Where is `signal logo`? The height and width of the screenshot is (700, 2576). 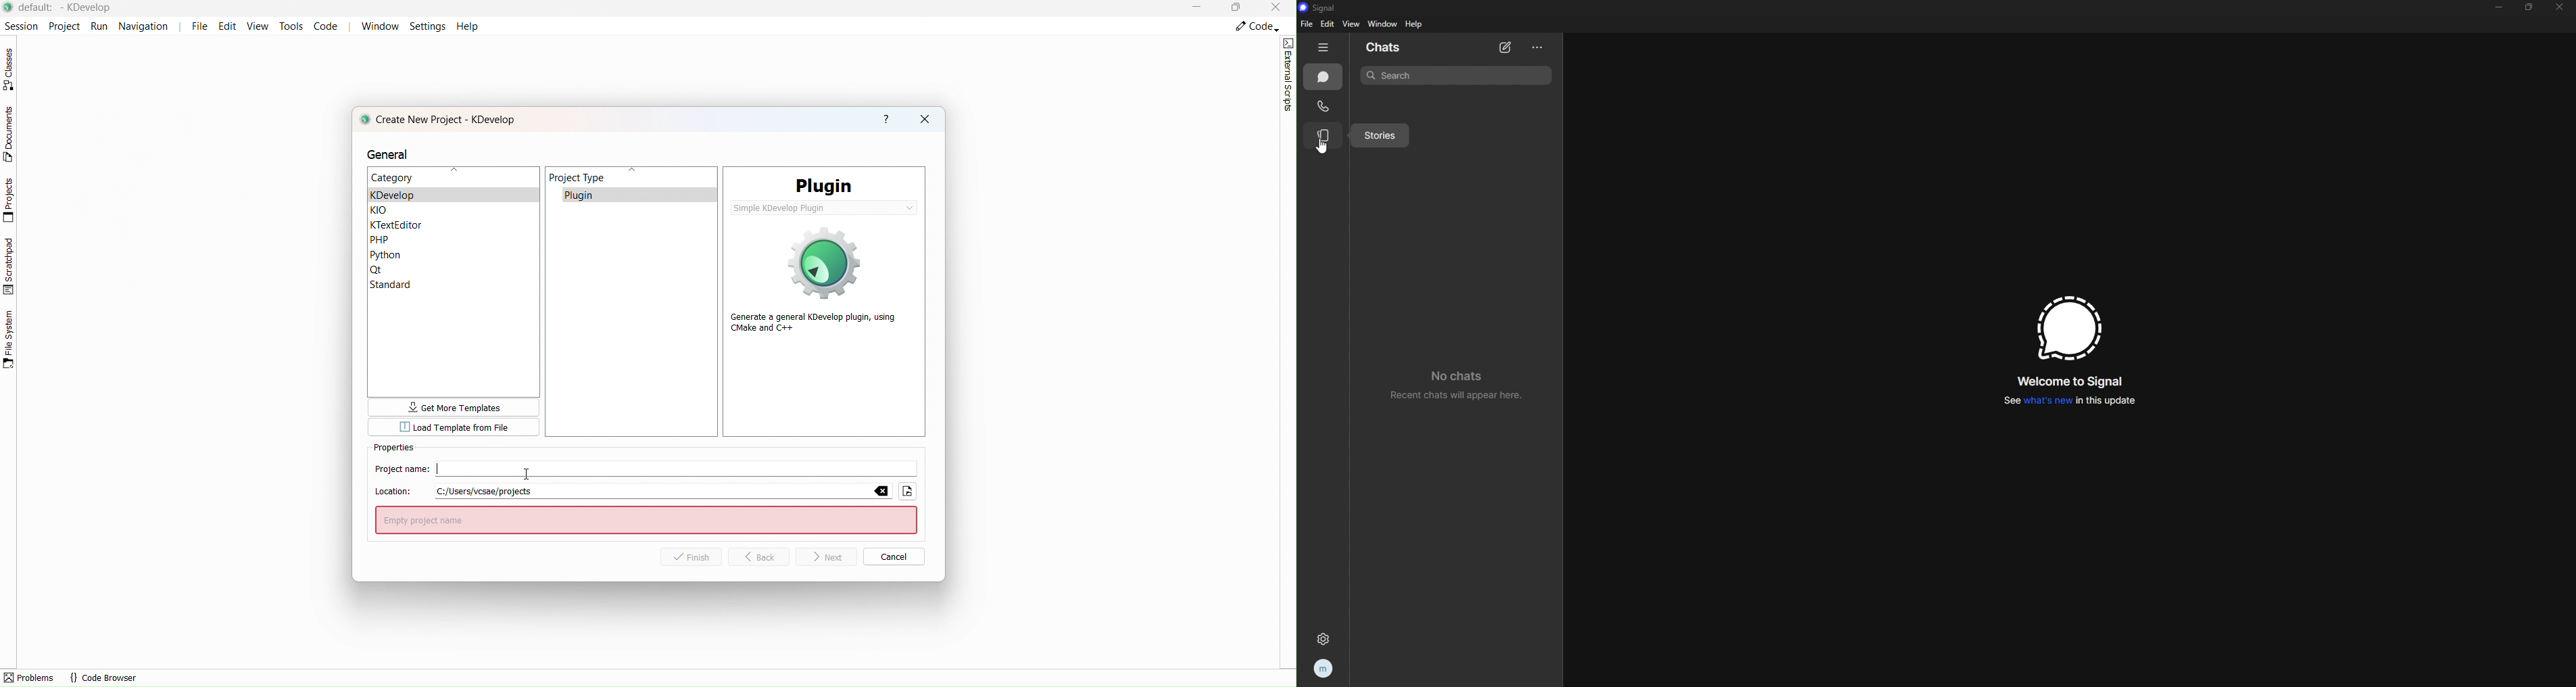
signal logo is located at coordinates (2065, 328).